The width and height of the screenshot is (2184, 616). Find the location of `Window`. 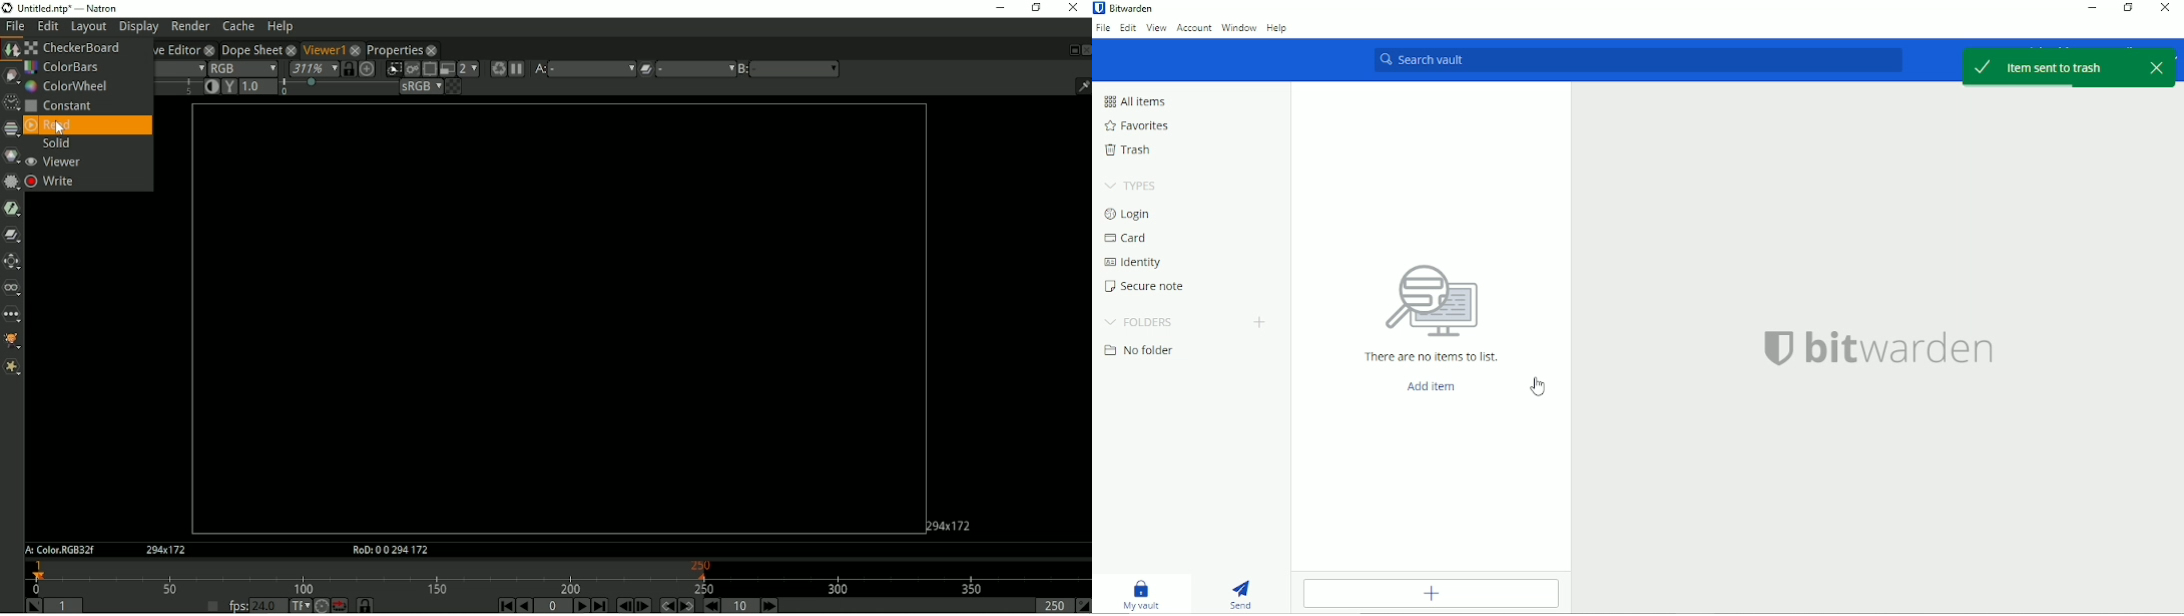

Window is located at coordinates (1239, 28).